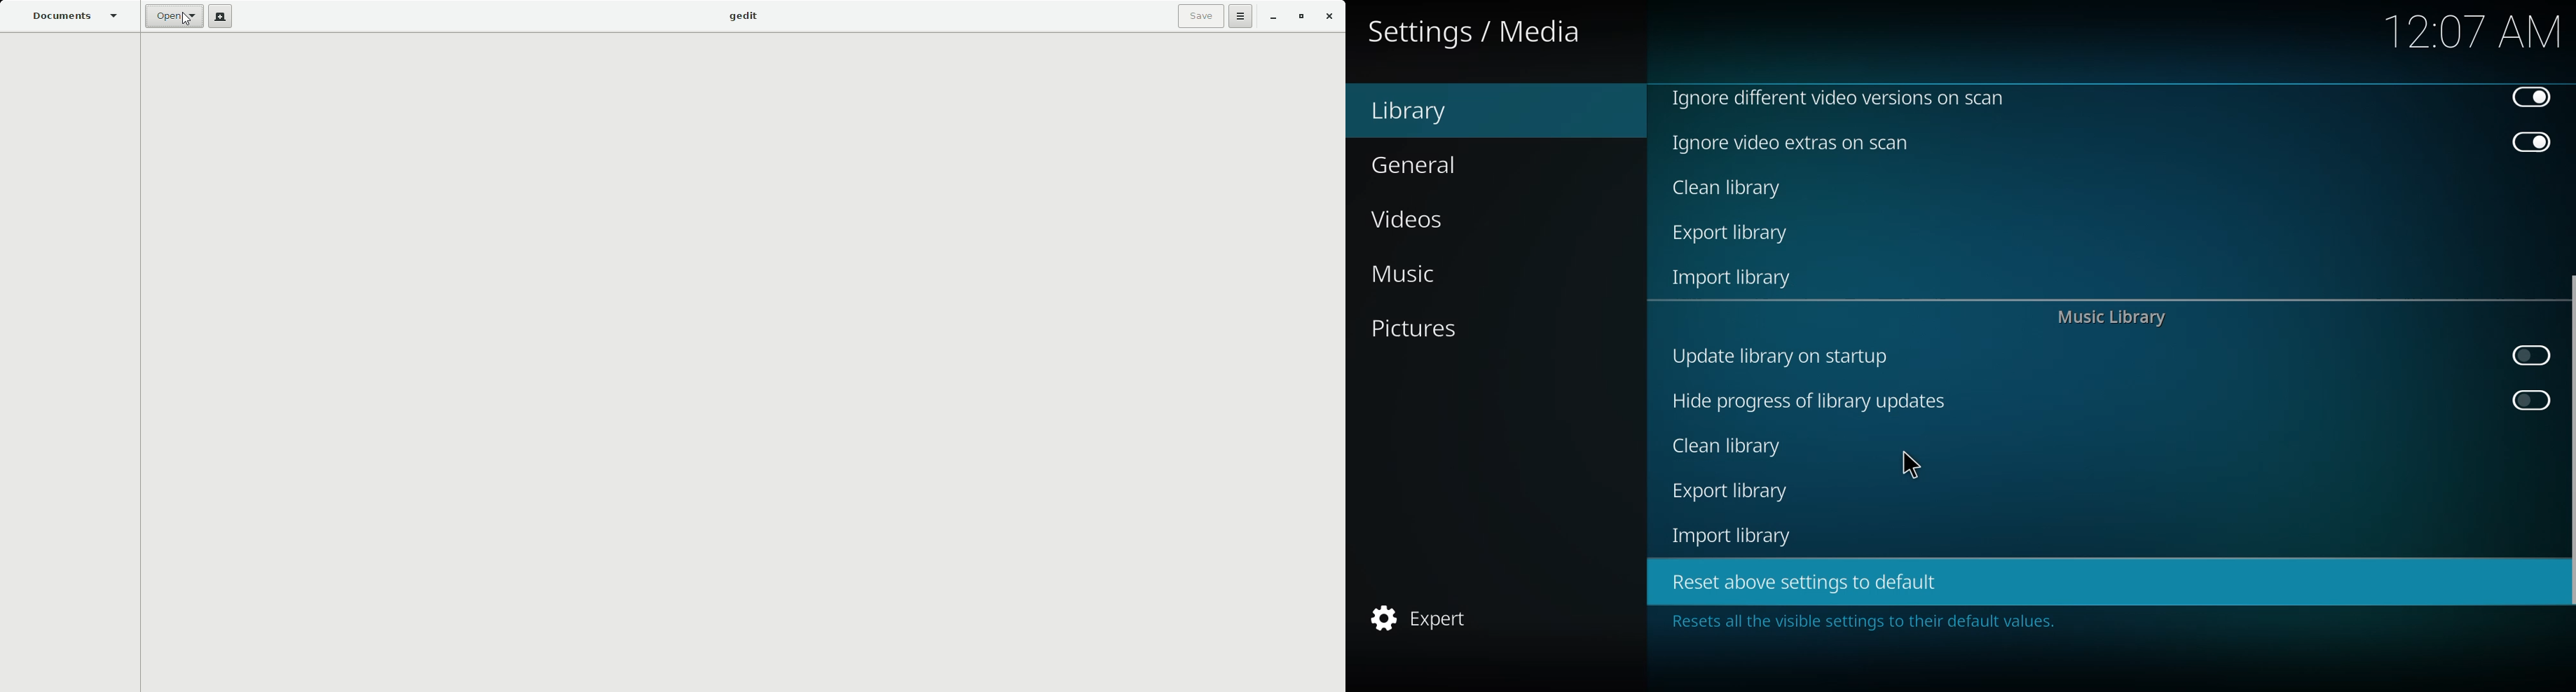 The height and width of the screenshot is (700, 2576). What do you see at coordinates (1838, 97) in the screenshot?
I see `ignore` at bounding box center [1838, 97].